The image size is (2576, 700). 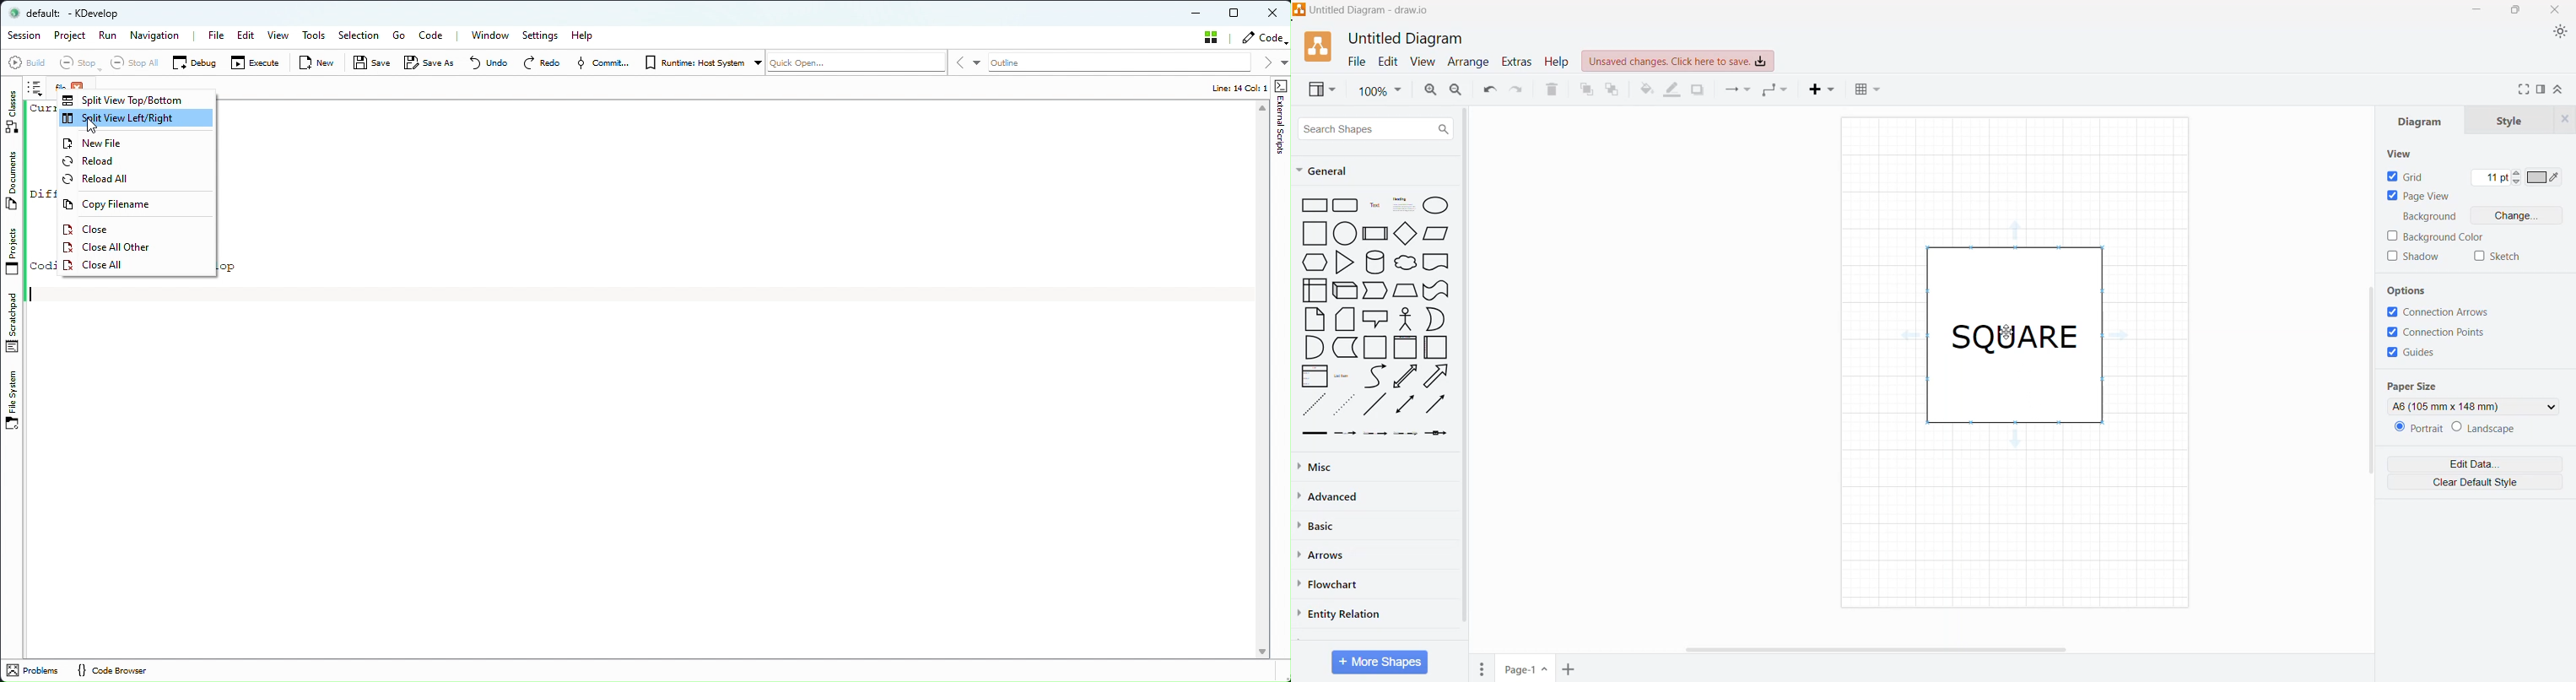 What do you see at coordinates (1311, 204) in the screenshot?
I see `Rectangle` at bounding box center [1311, 204].